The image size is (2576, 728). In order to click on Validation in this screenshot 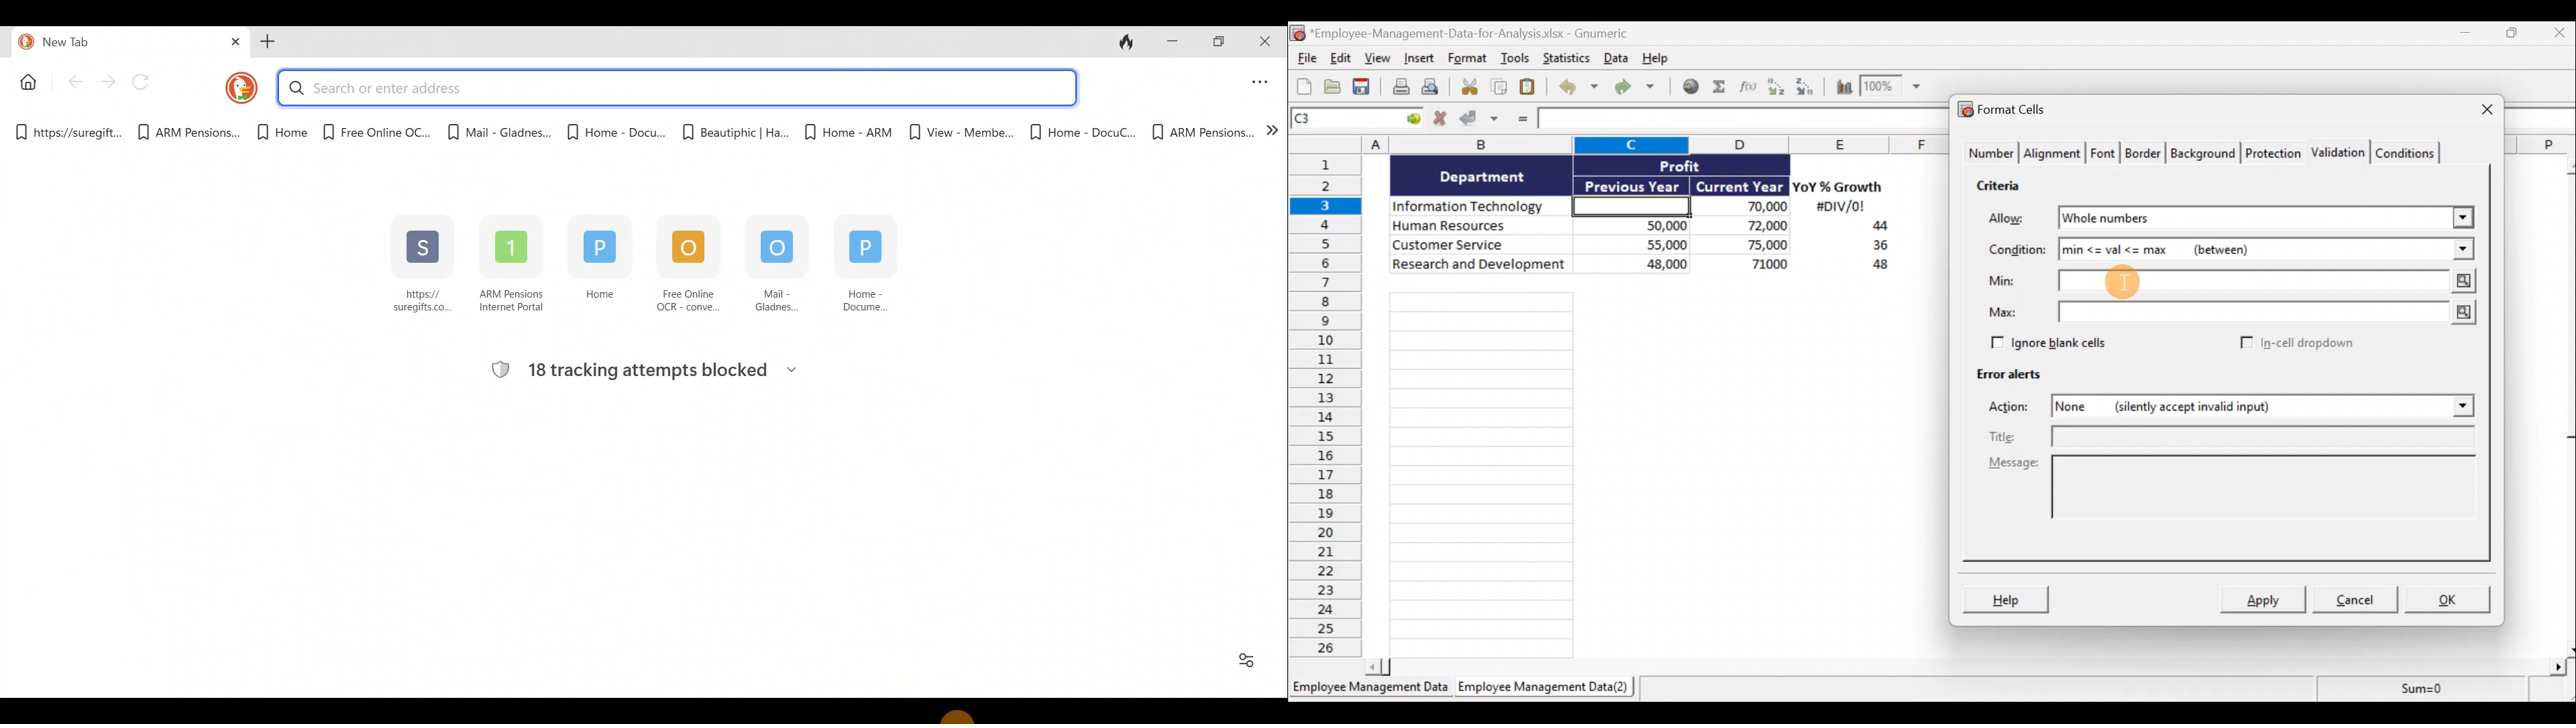, I will do `click(2340, 151)`.